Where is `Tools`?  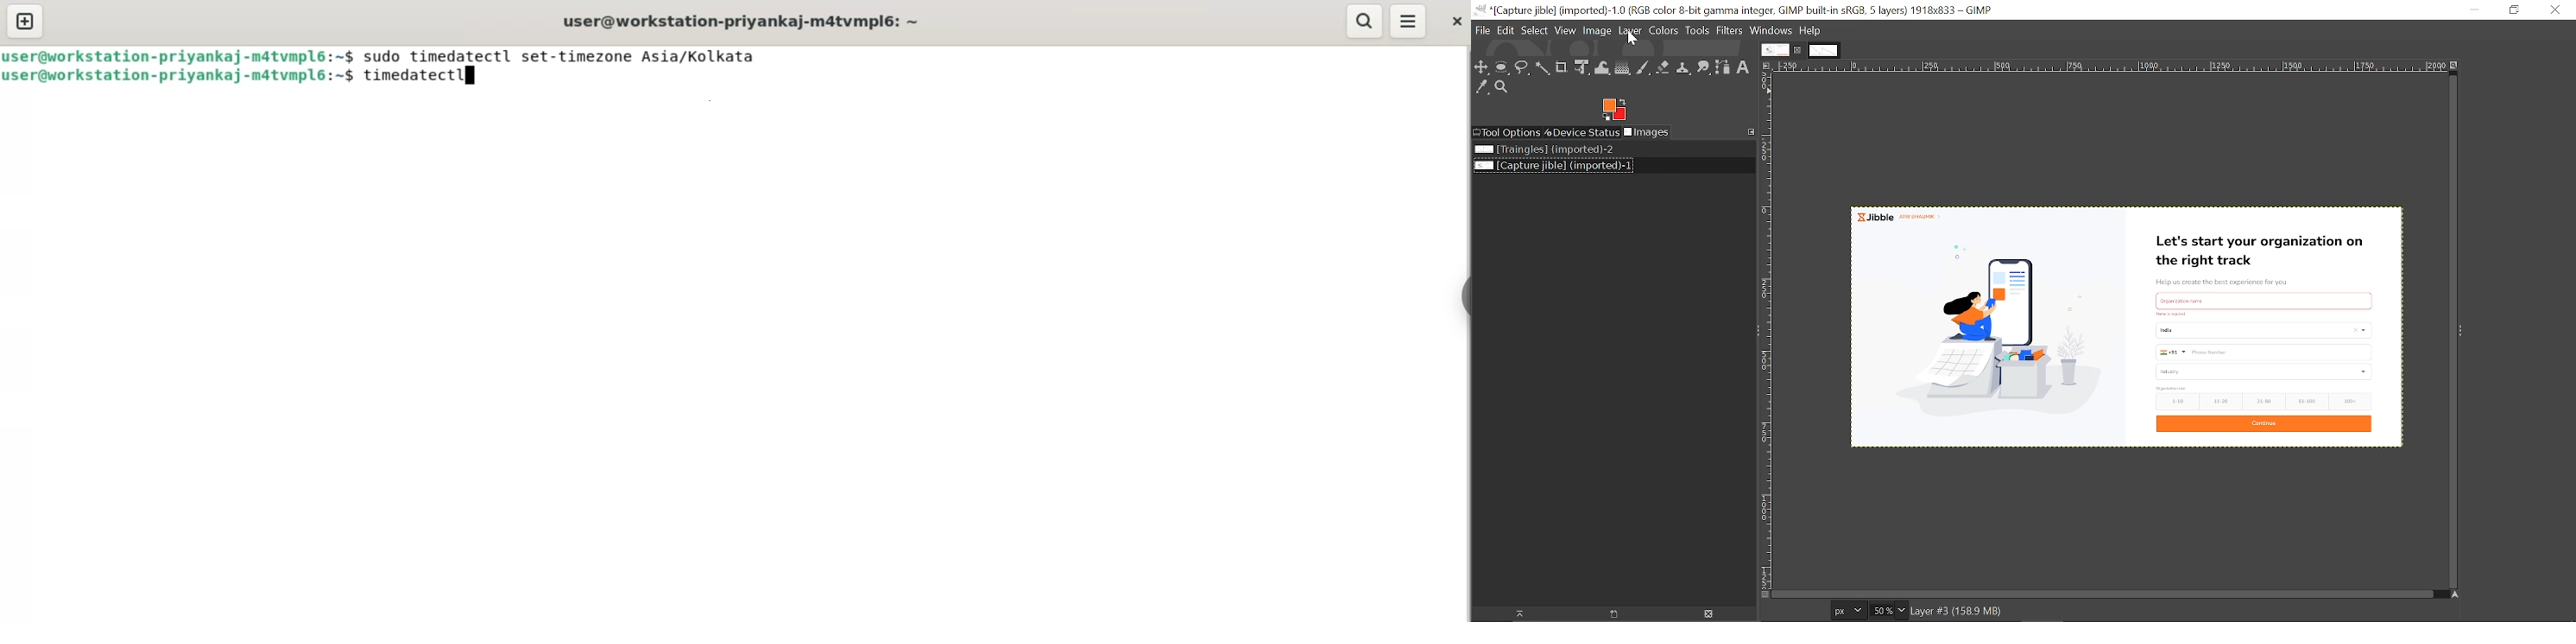
Tools is located at coordinates (1698, 30).